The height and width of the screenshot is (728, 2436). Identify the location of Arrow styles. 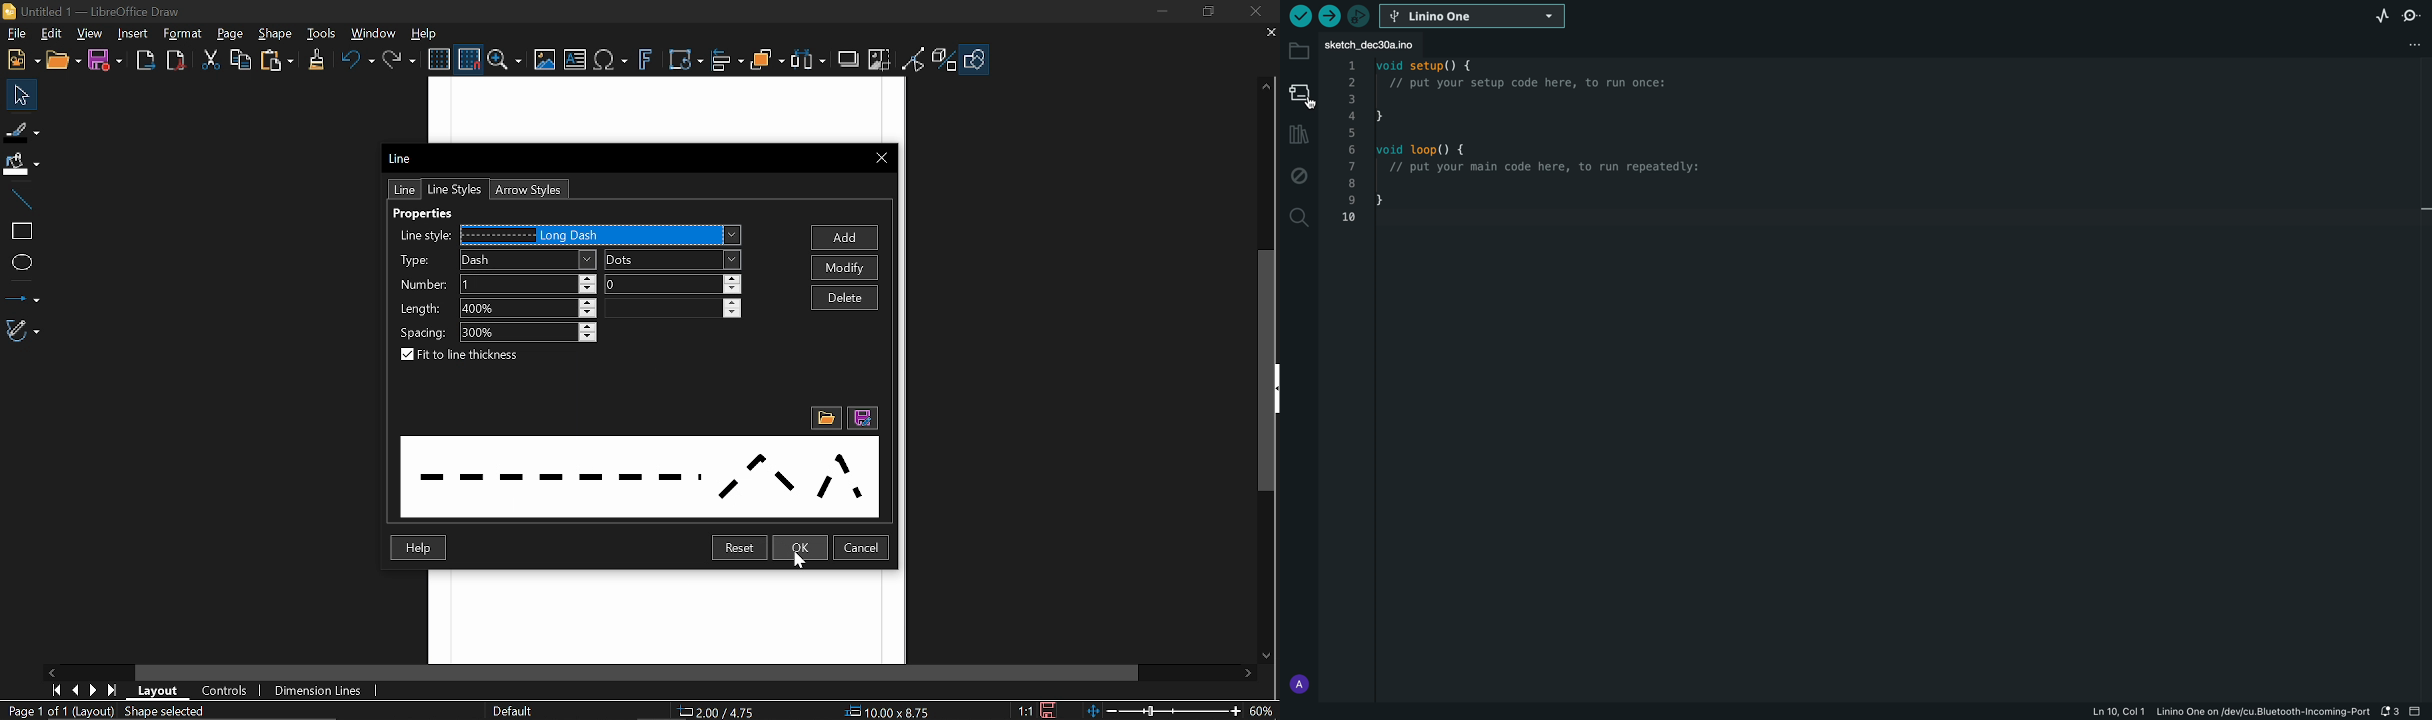
(526, 190).